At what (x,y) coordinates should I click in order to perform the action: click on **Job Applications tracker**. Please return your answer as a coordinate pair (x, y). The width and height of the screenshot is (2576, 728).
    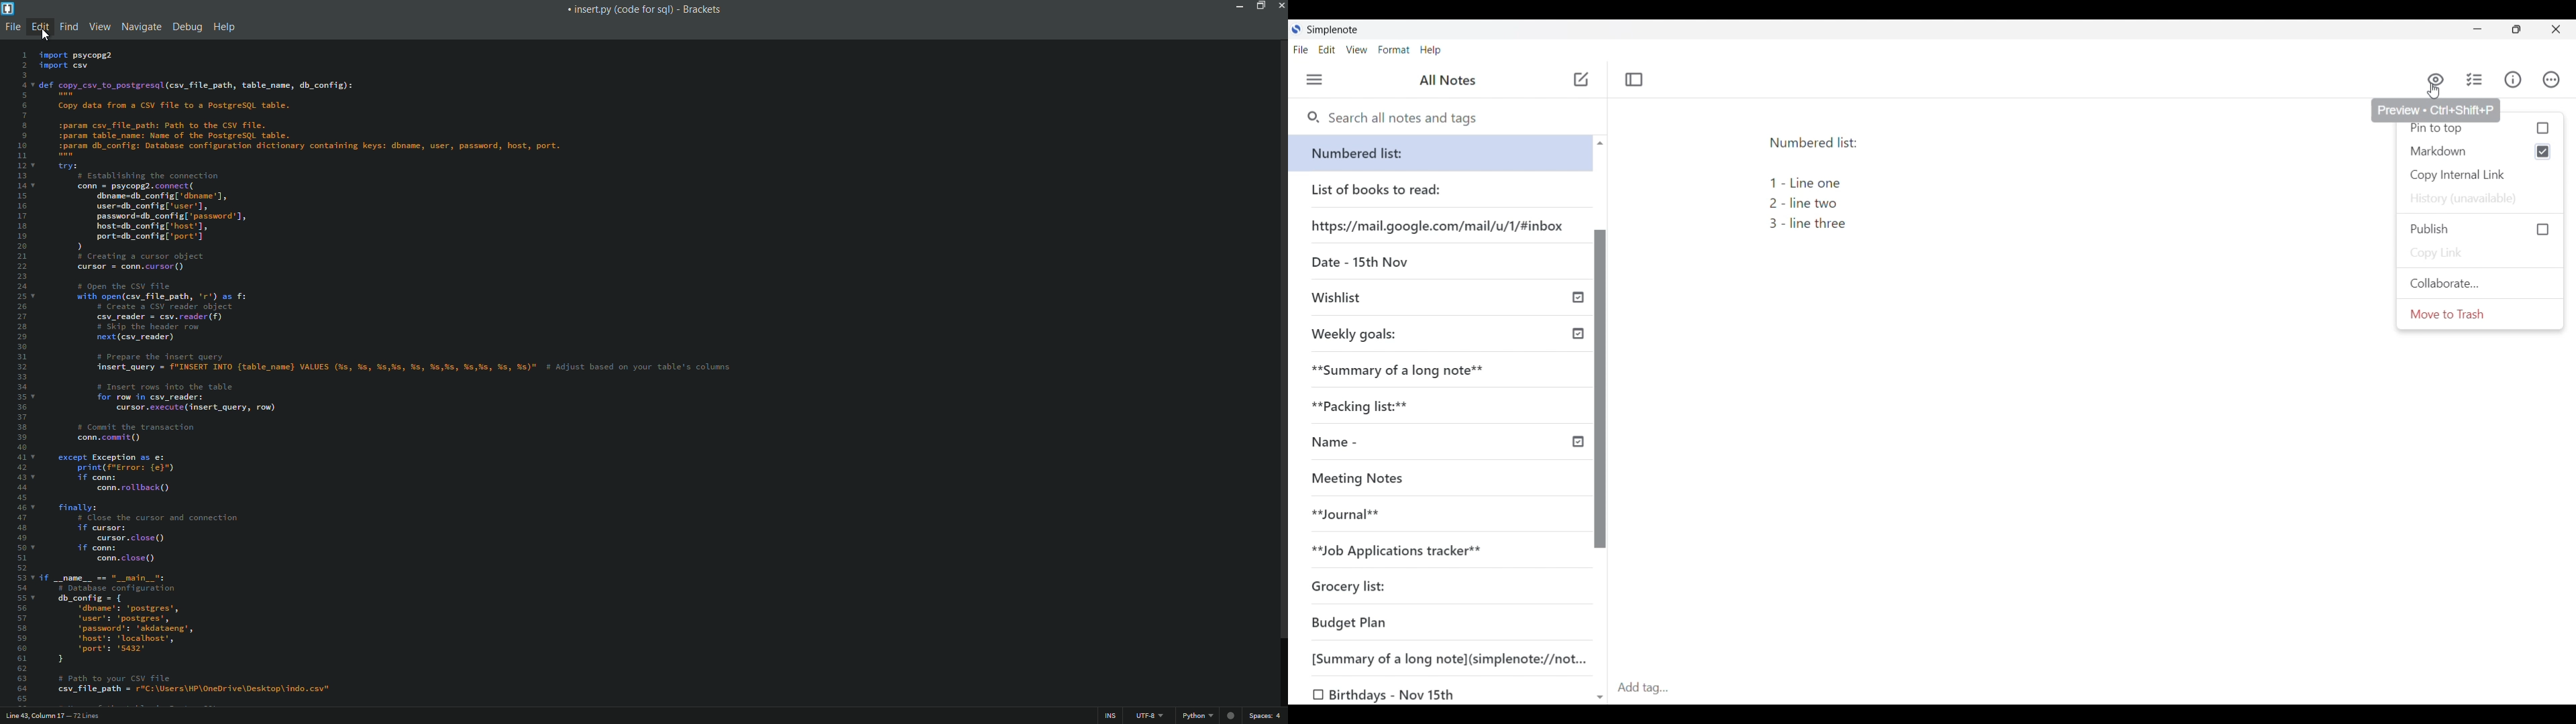
    Looking at the image, I should click on (1404, 553).